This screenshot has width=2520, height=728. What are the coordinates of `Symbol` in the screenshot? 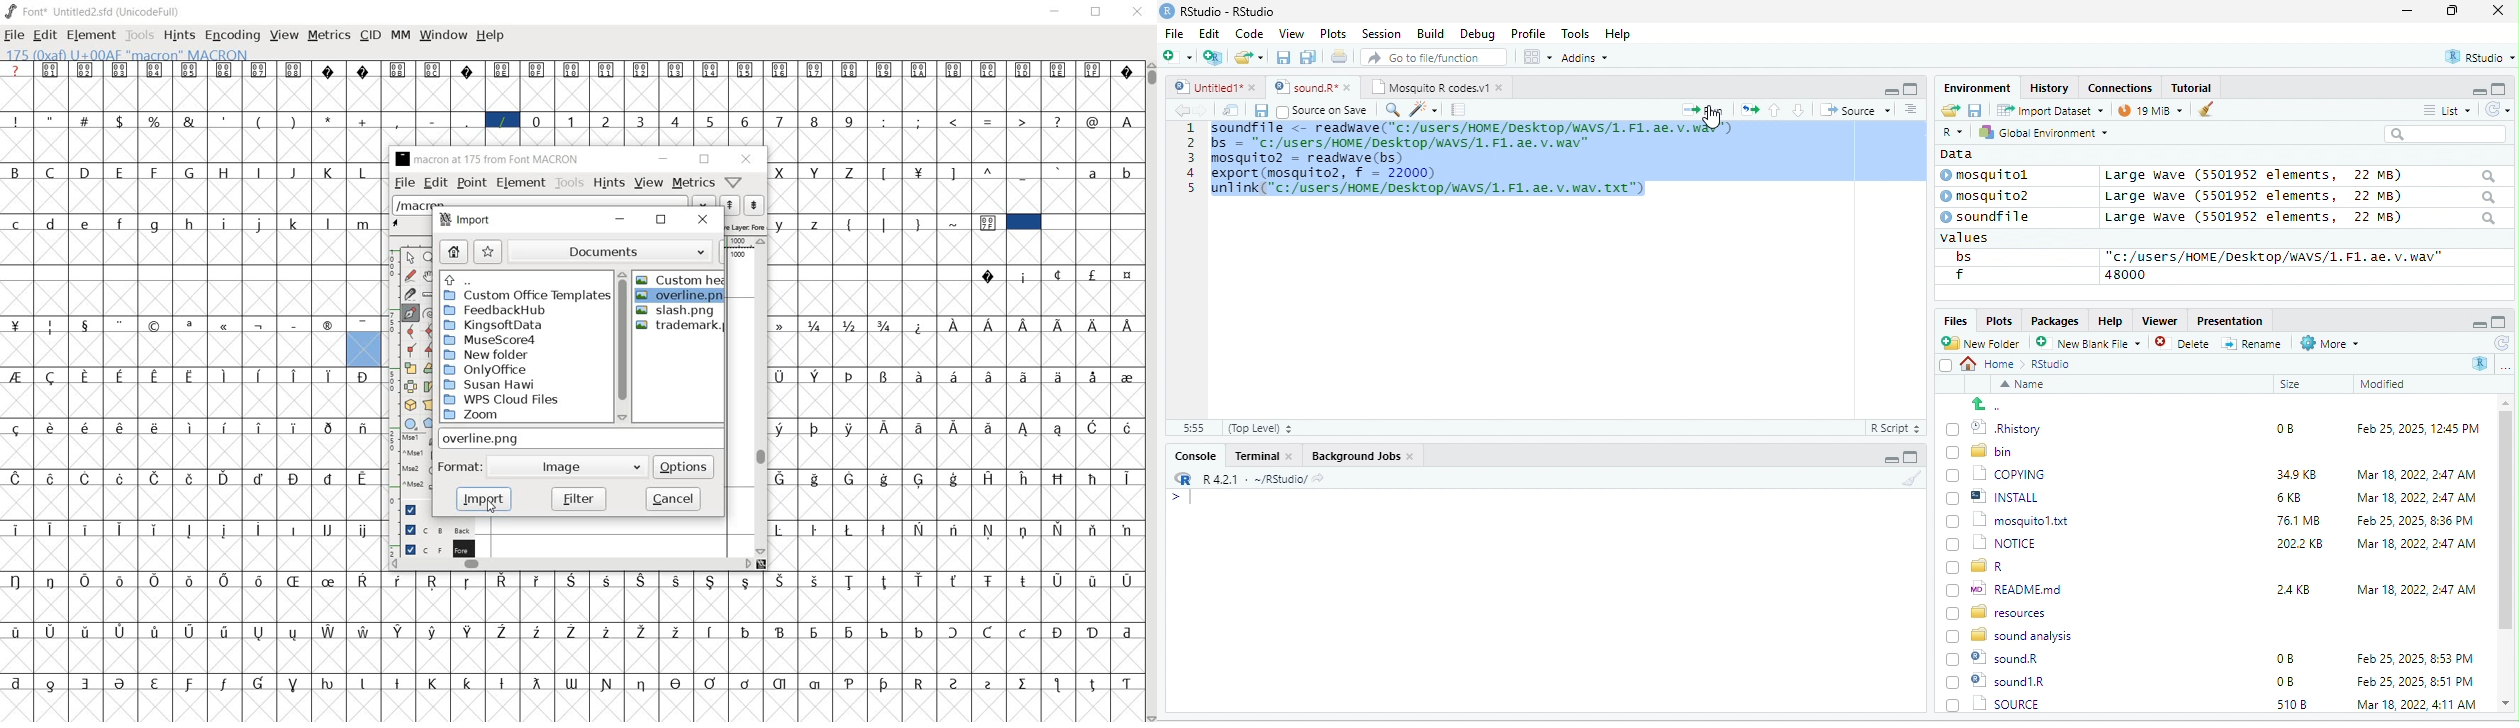 It's located at (1128, 579).